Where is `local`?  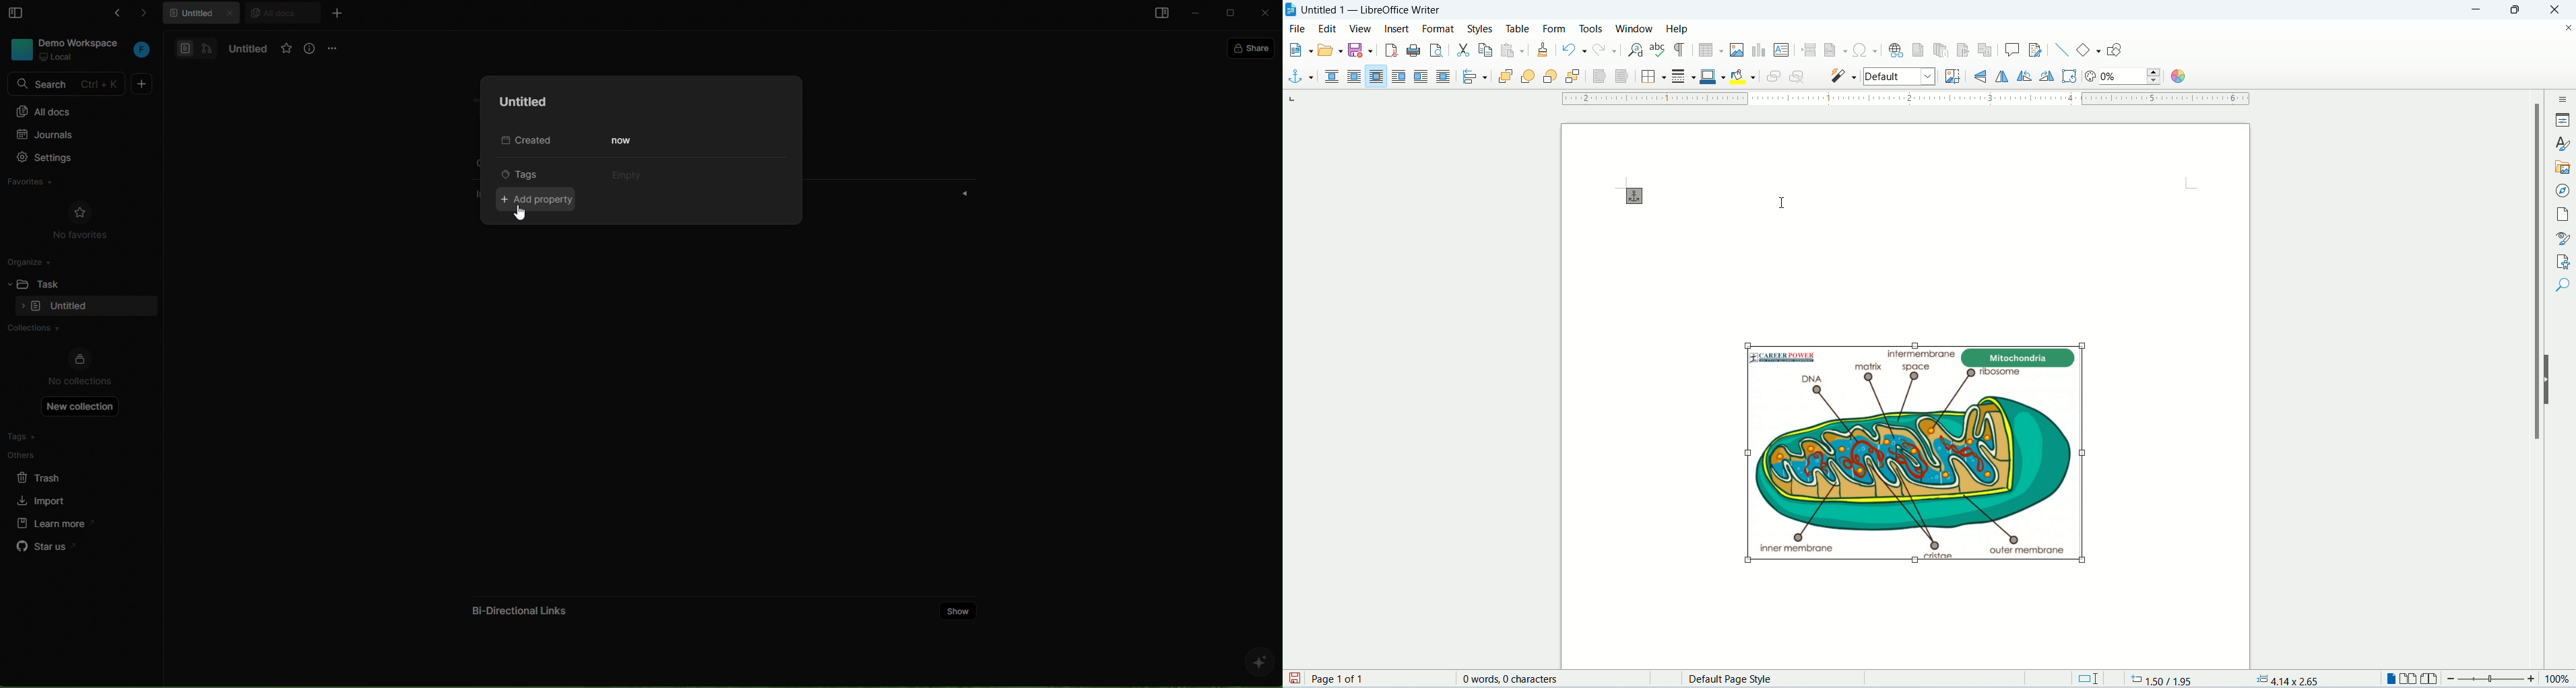 local is located at coordinates (58, 57).